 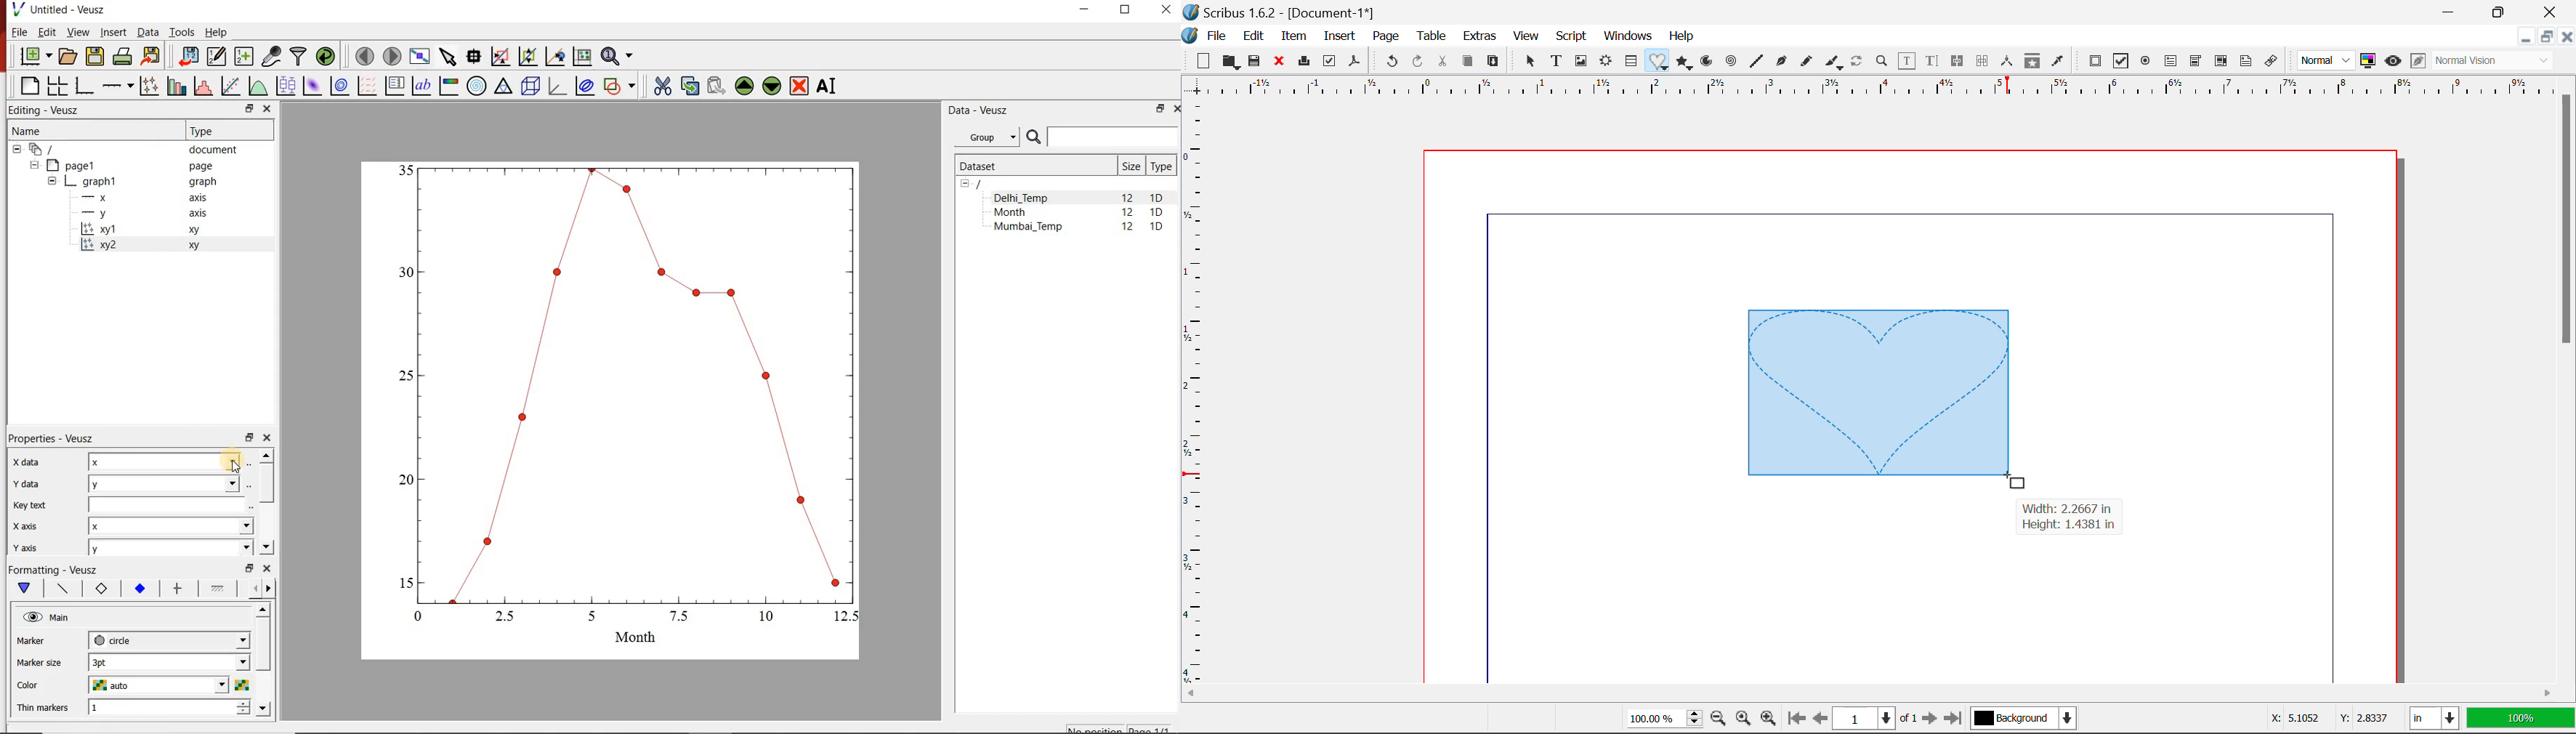 What do you see at coordinates (27, 86) in the screenshot?
I see `blank page` at bounding box center [27, 86].